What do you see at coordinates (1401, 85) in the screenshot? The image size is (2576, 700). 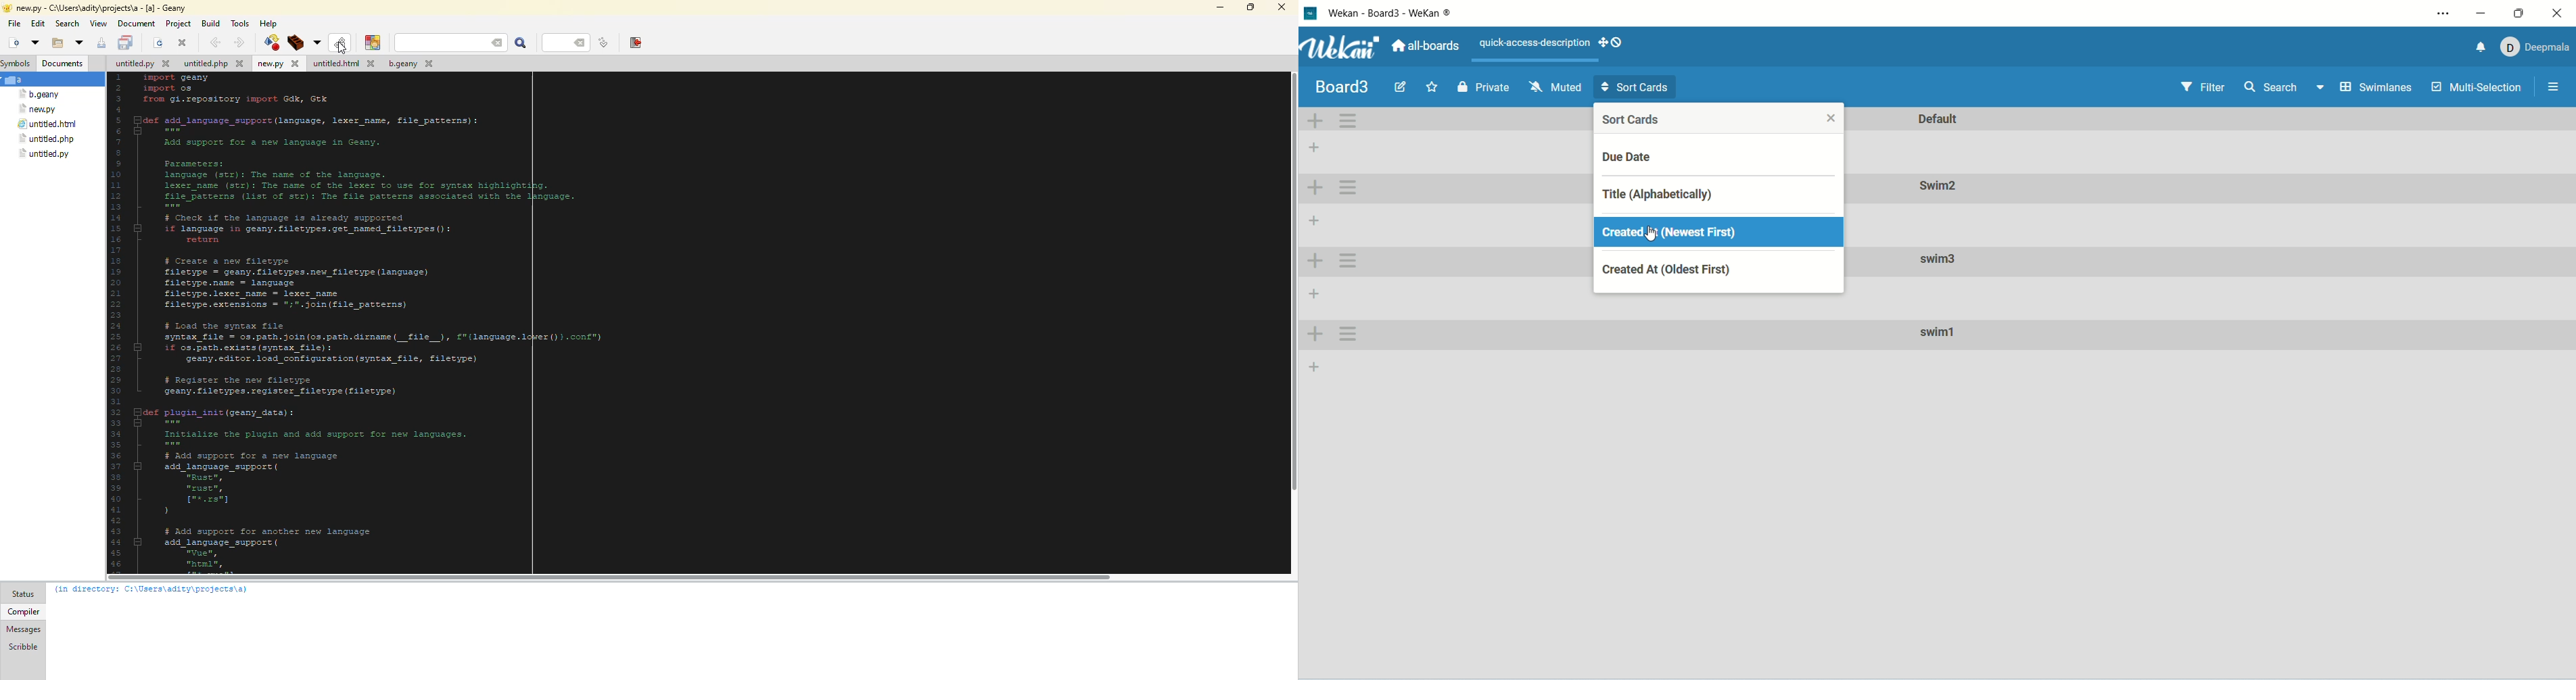 I see `edit` at bounding box center [1401, 85].